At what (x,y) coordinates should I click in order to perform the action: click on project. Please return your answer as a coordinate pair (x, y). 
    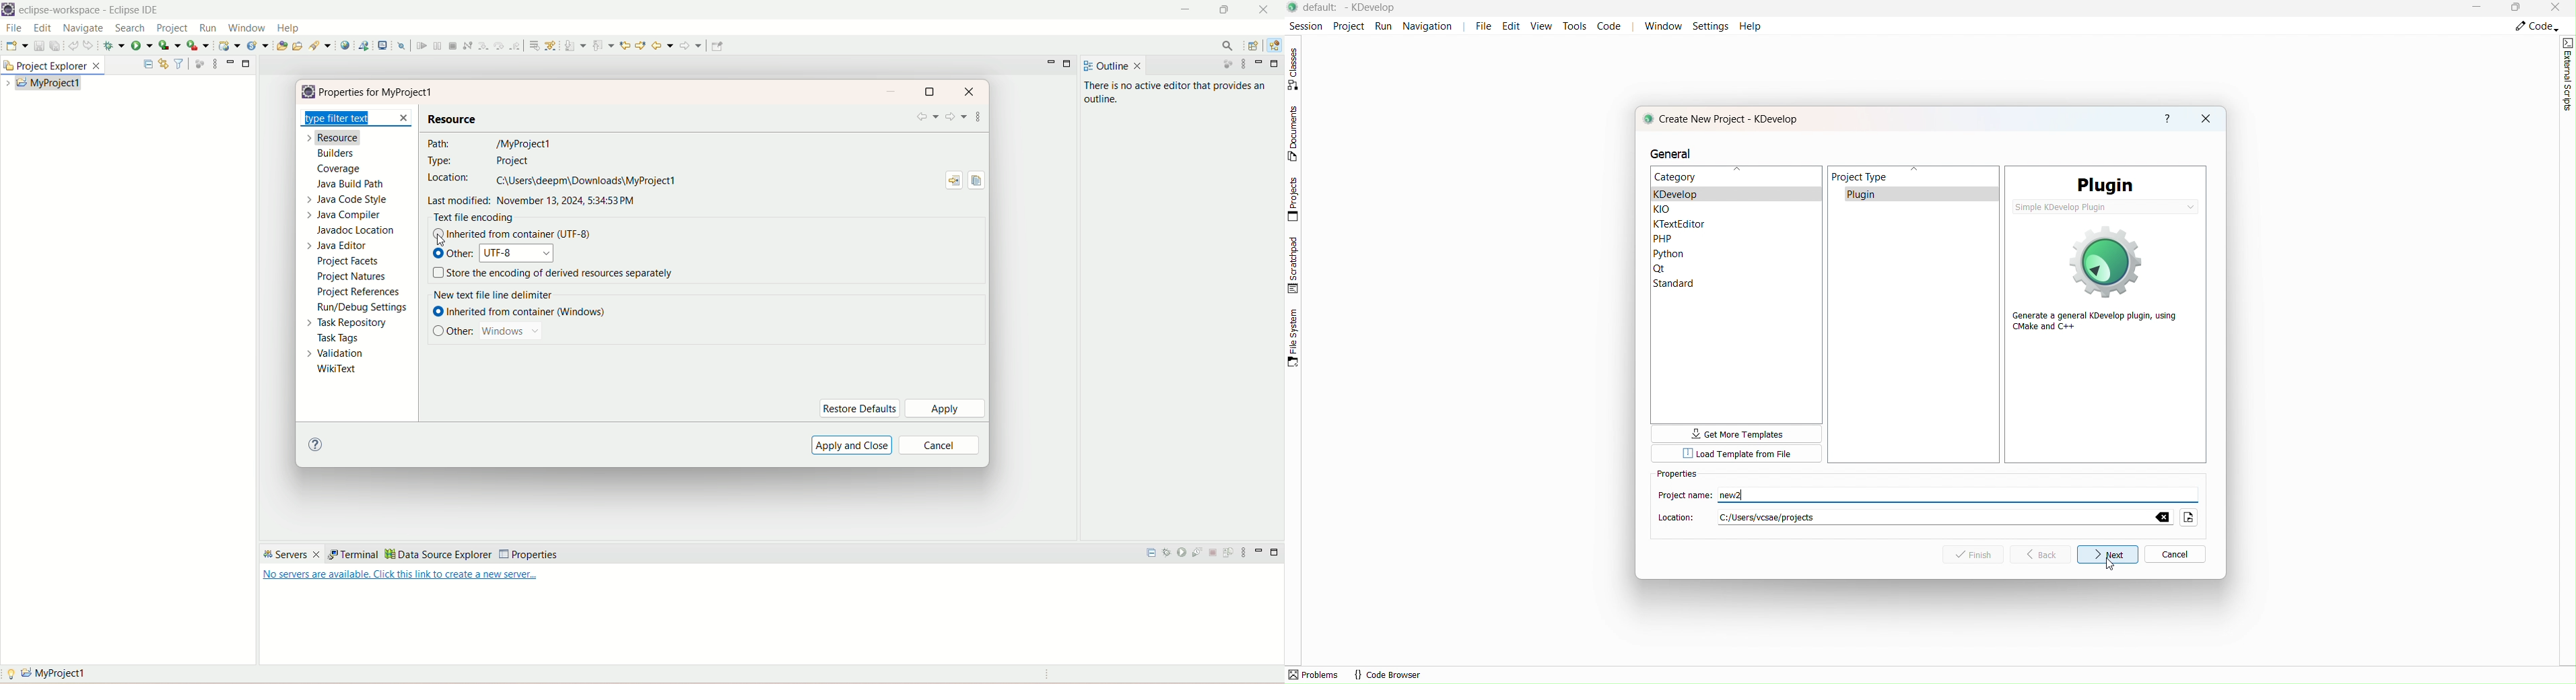
    Looking at the image, I should click on (173, 28).